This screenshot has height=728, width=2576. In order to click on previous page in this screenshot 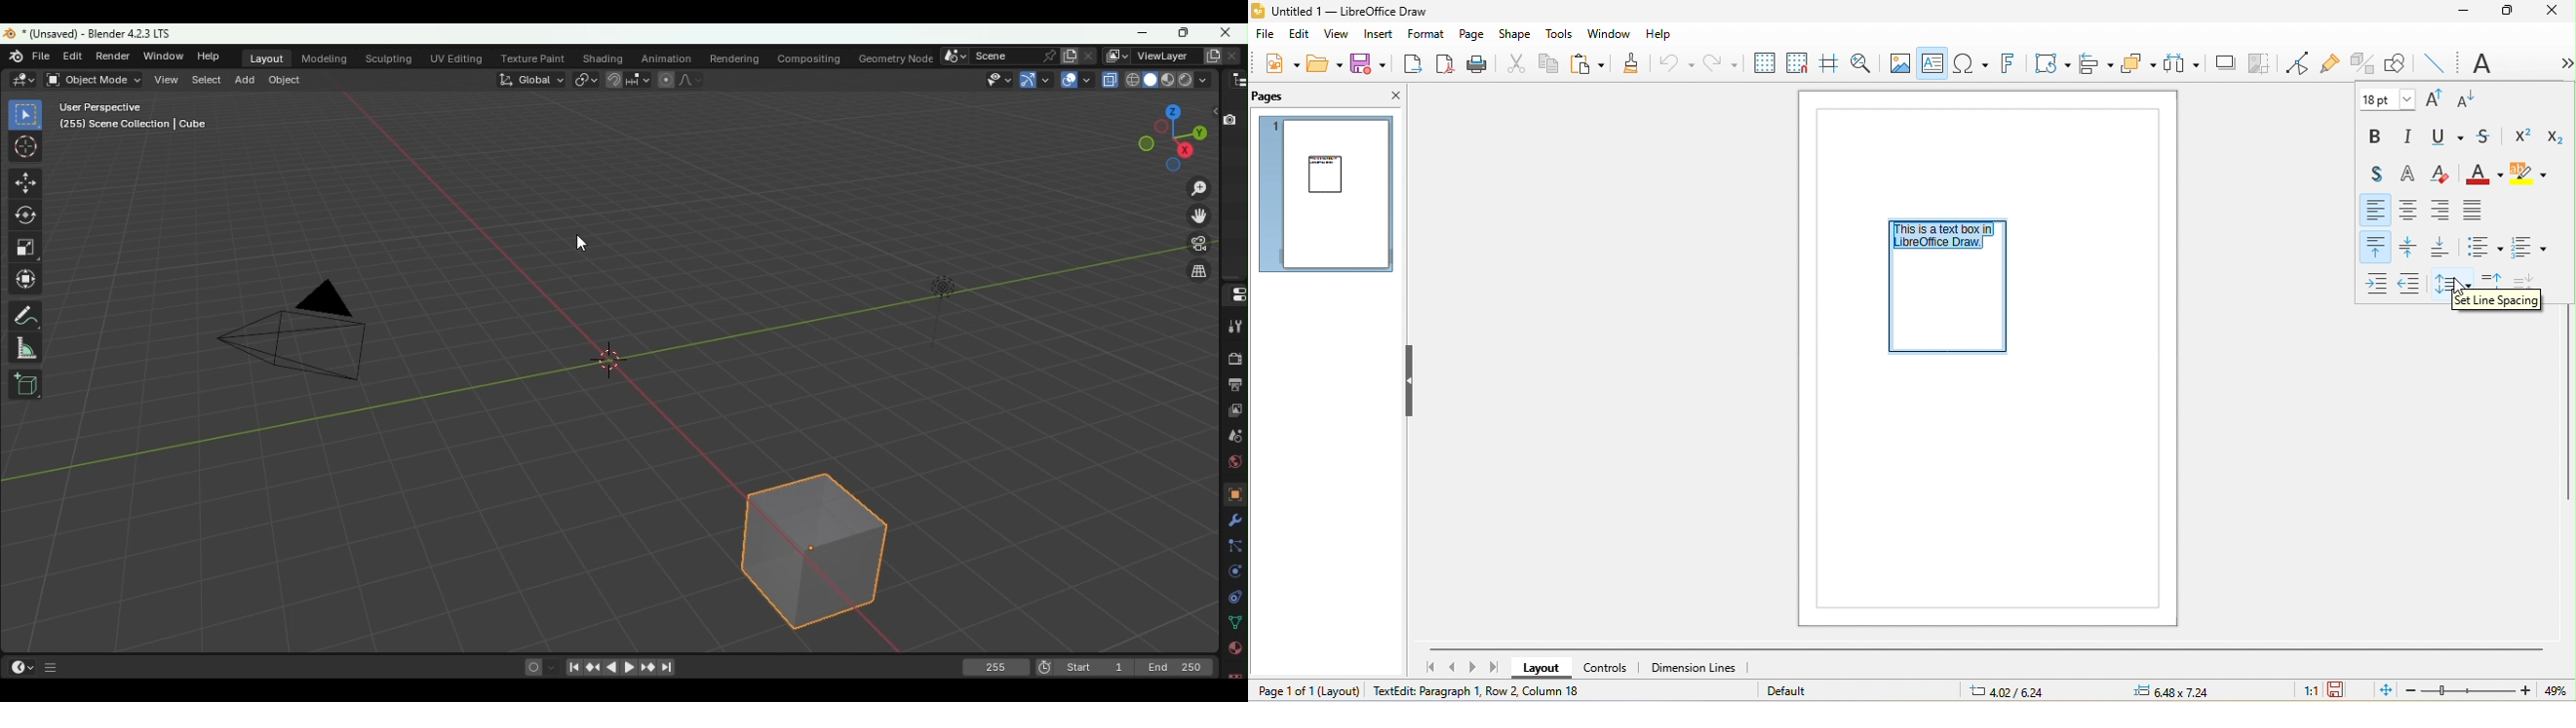, I will do `click(1451, 666)`.